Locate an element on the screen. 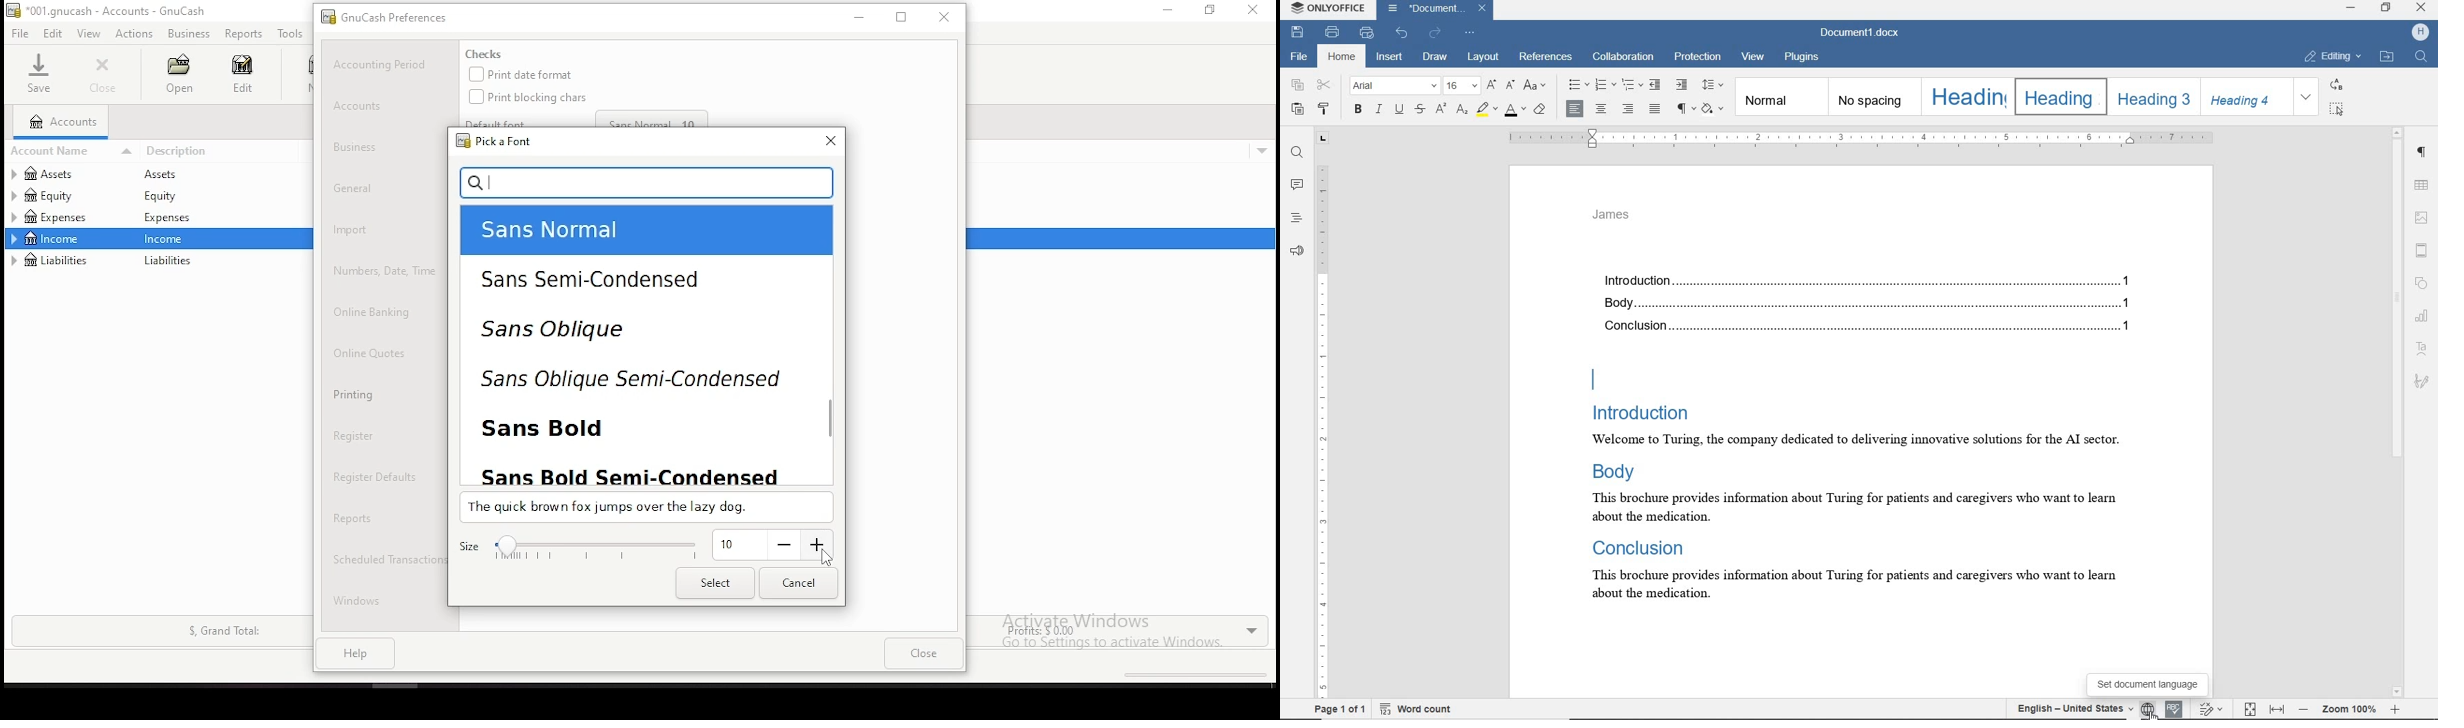 The image size is (2464, 728). home is located at coordinates (1341, 57).